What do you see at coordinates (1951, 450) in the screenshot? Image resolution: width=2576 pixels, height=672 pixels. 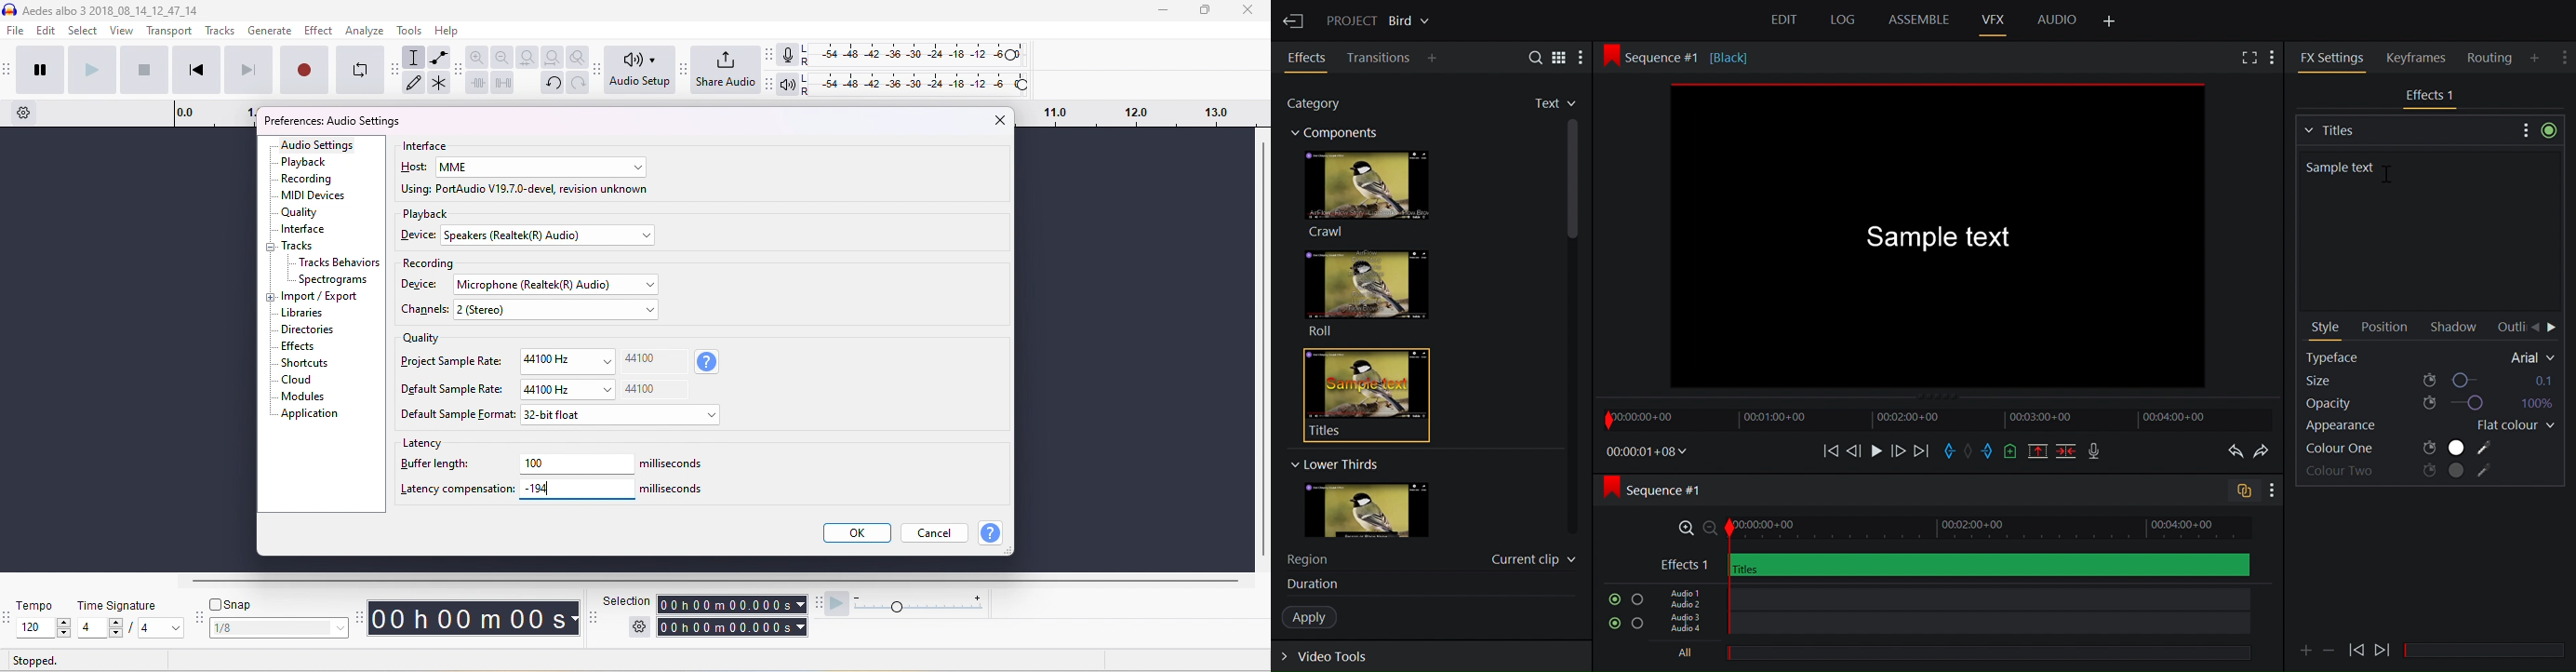 I see `Mark in` at bounding box center [1951, 450].